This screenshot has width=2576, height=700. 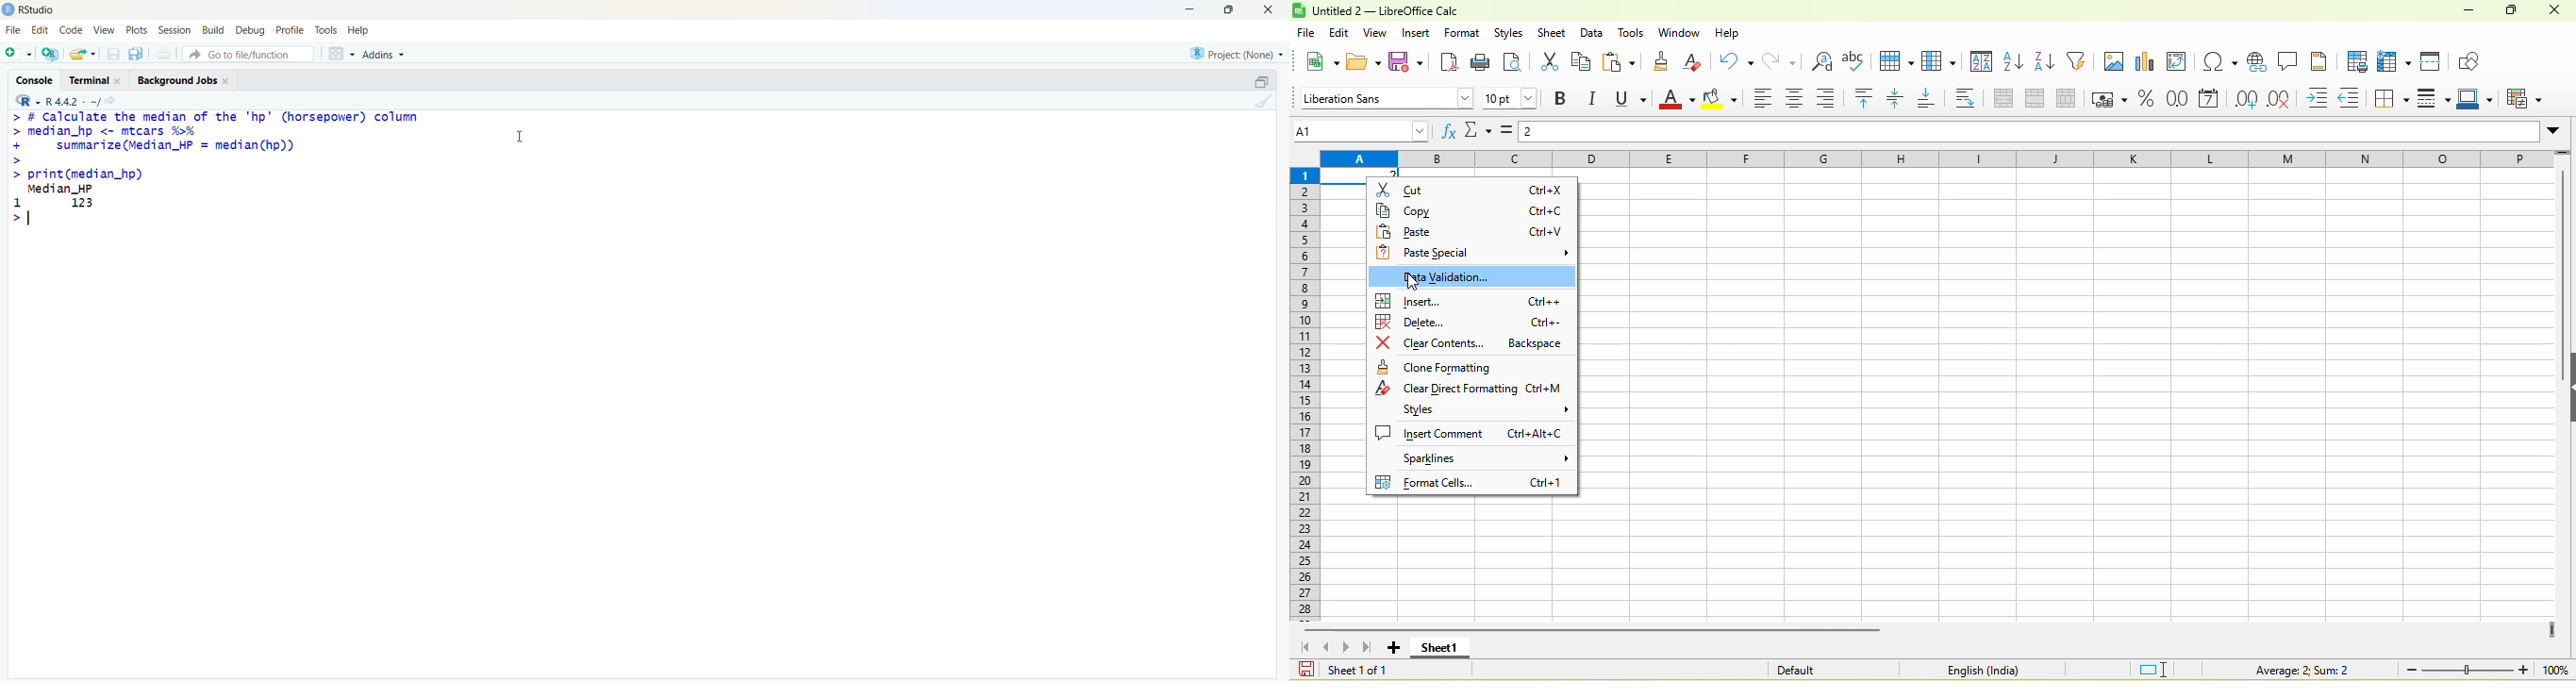 I want to click on rows and column, so click(x=2397, y=61).